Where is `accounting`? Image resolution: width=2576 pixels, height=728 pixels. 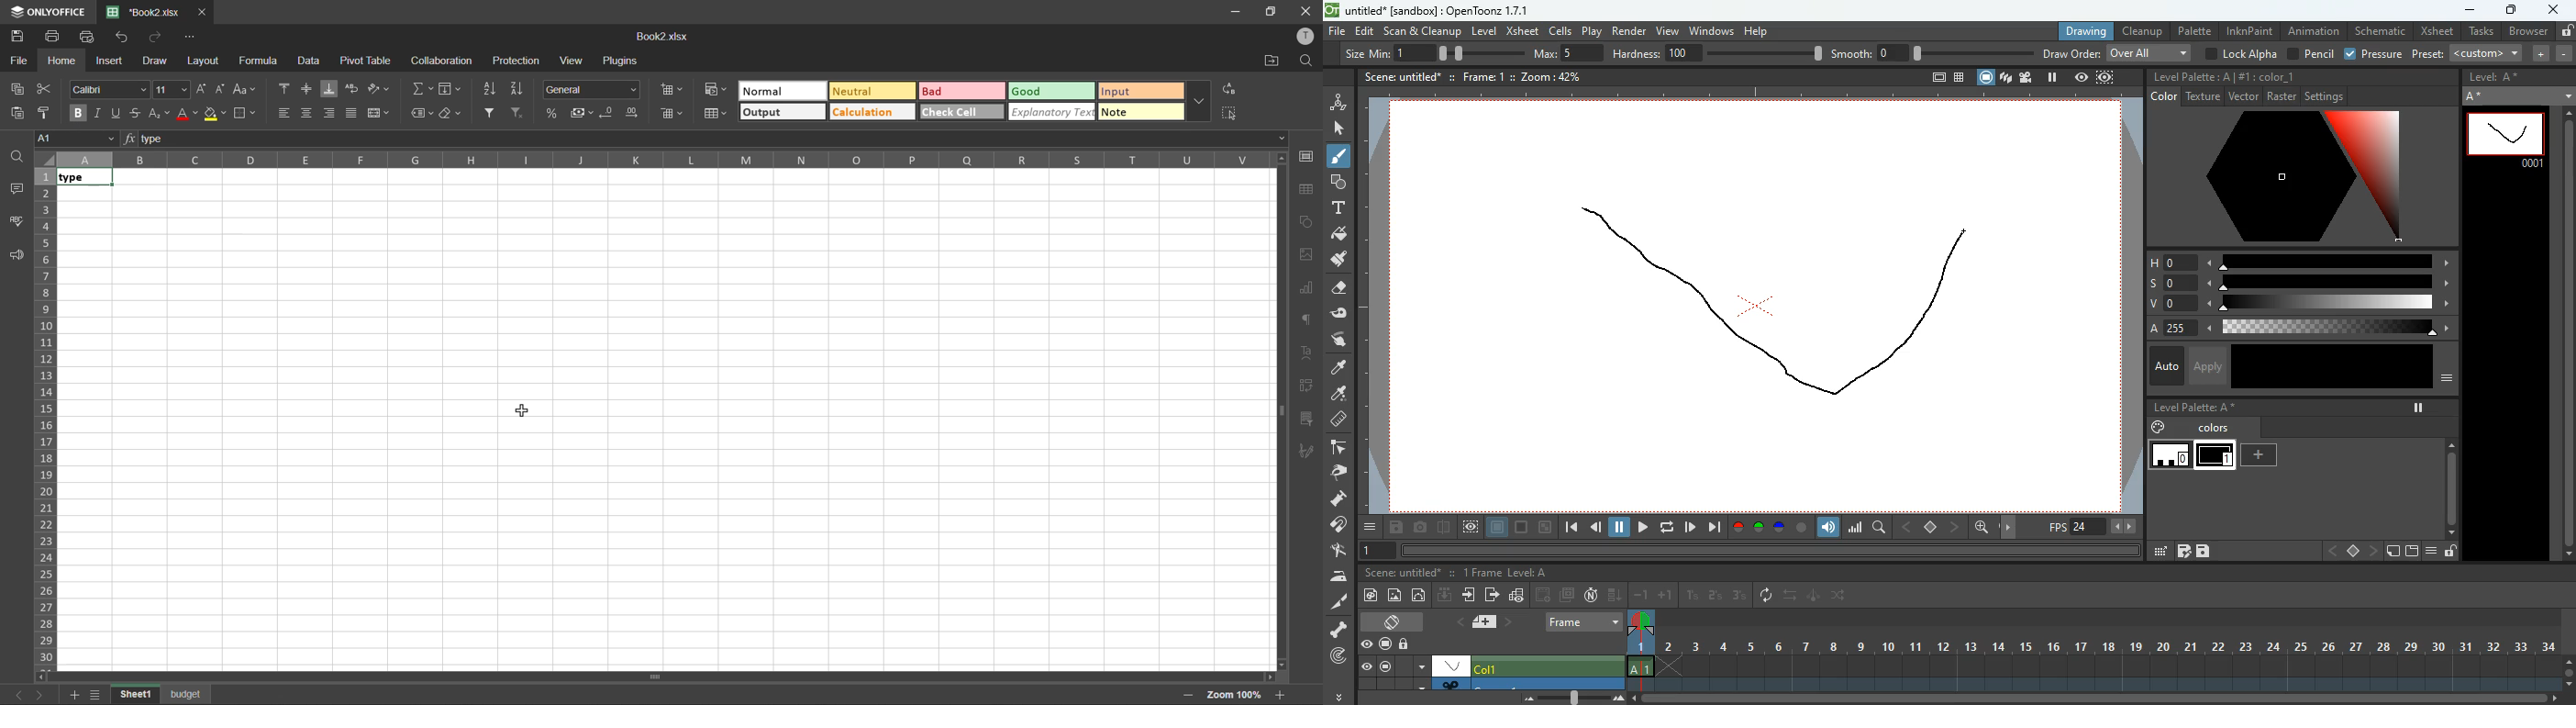 accounting is located at coordinates (583, 114).